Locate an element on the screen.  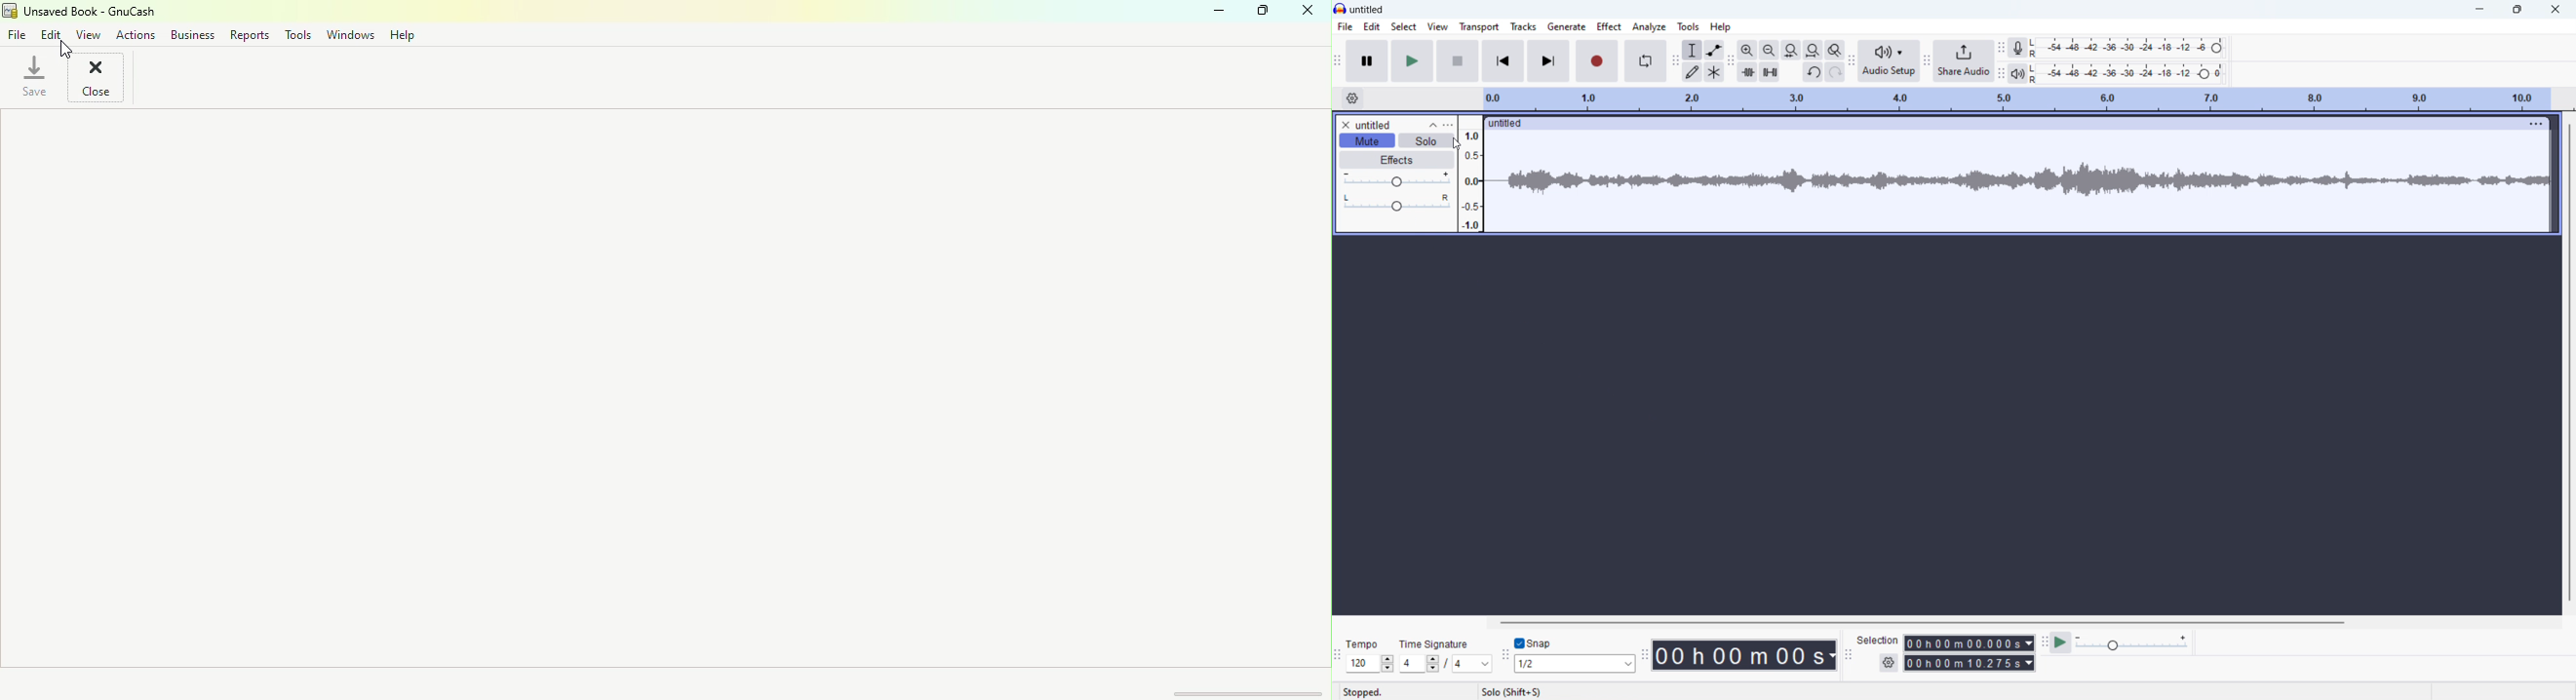
transport toolbar is located at coordinates (1337, 64).